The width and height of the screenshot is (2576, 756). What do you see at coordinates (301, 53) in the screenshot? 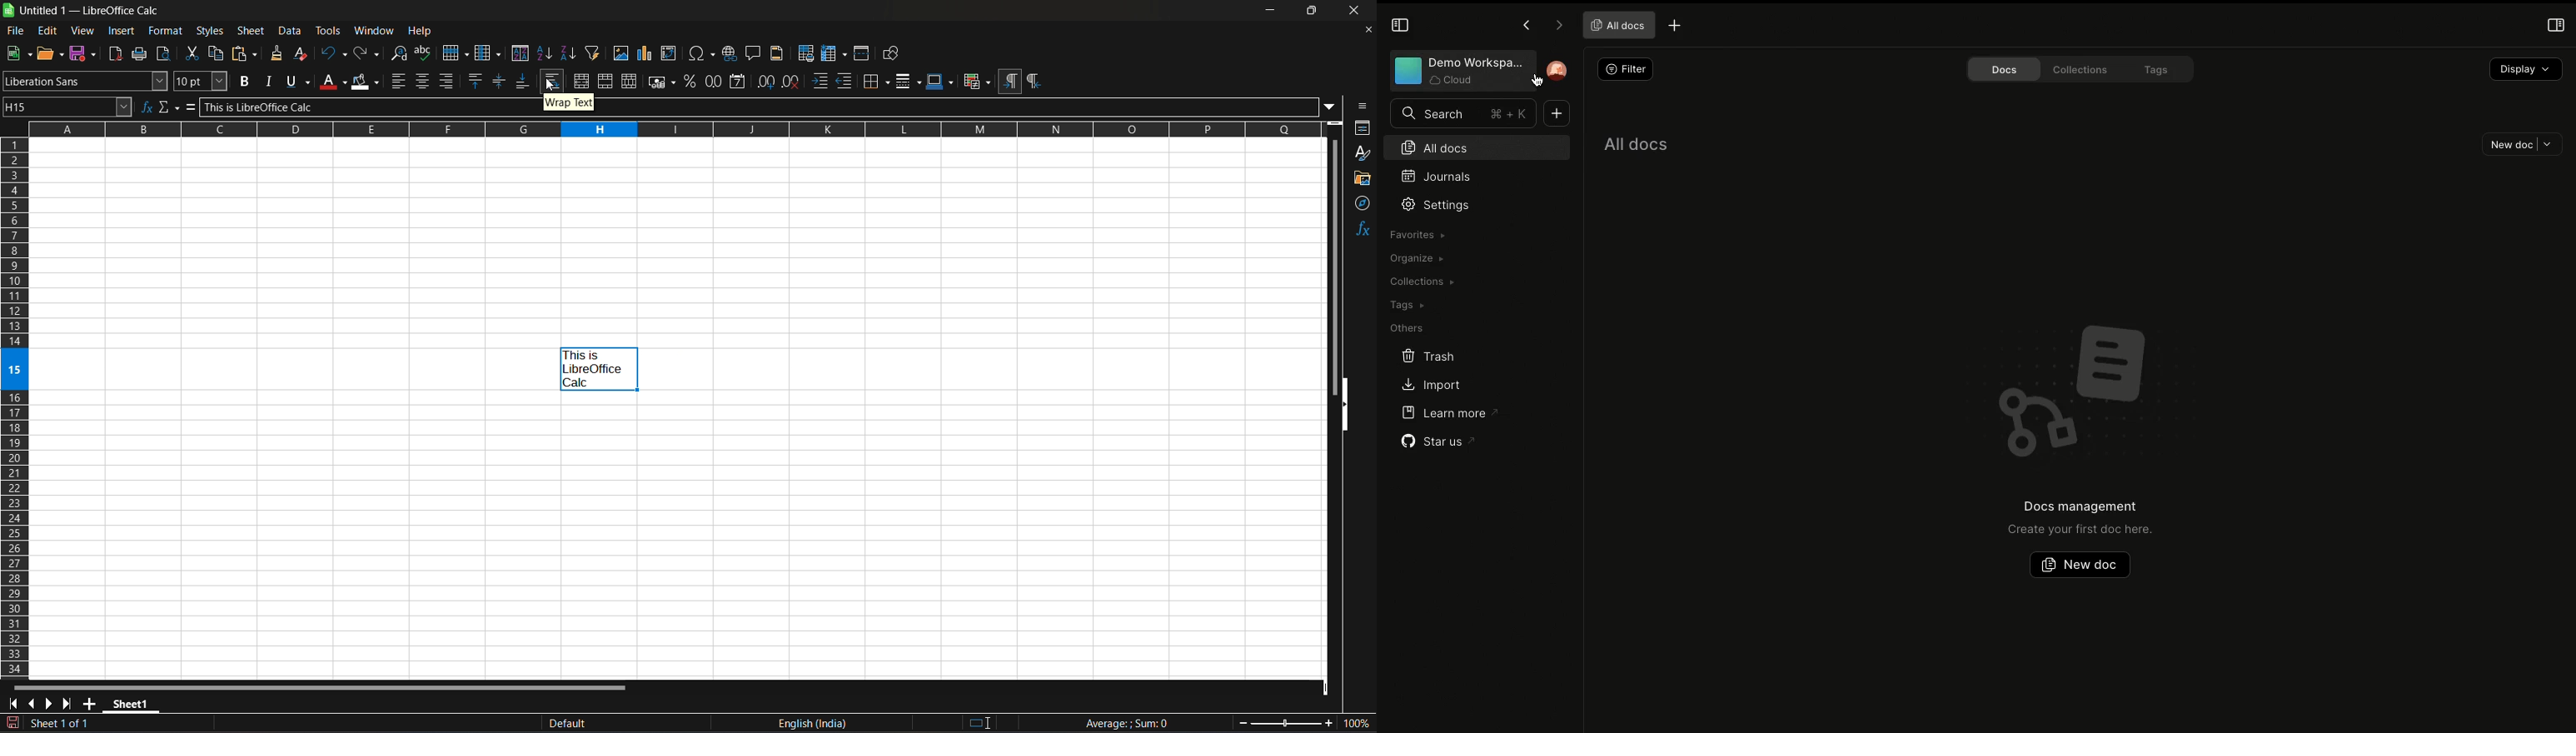
I see `clear direct formatting` at bounding box center [301, 53].